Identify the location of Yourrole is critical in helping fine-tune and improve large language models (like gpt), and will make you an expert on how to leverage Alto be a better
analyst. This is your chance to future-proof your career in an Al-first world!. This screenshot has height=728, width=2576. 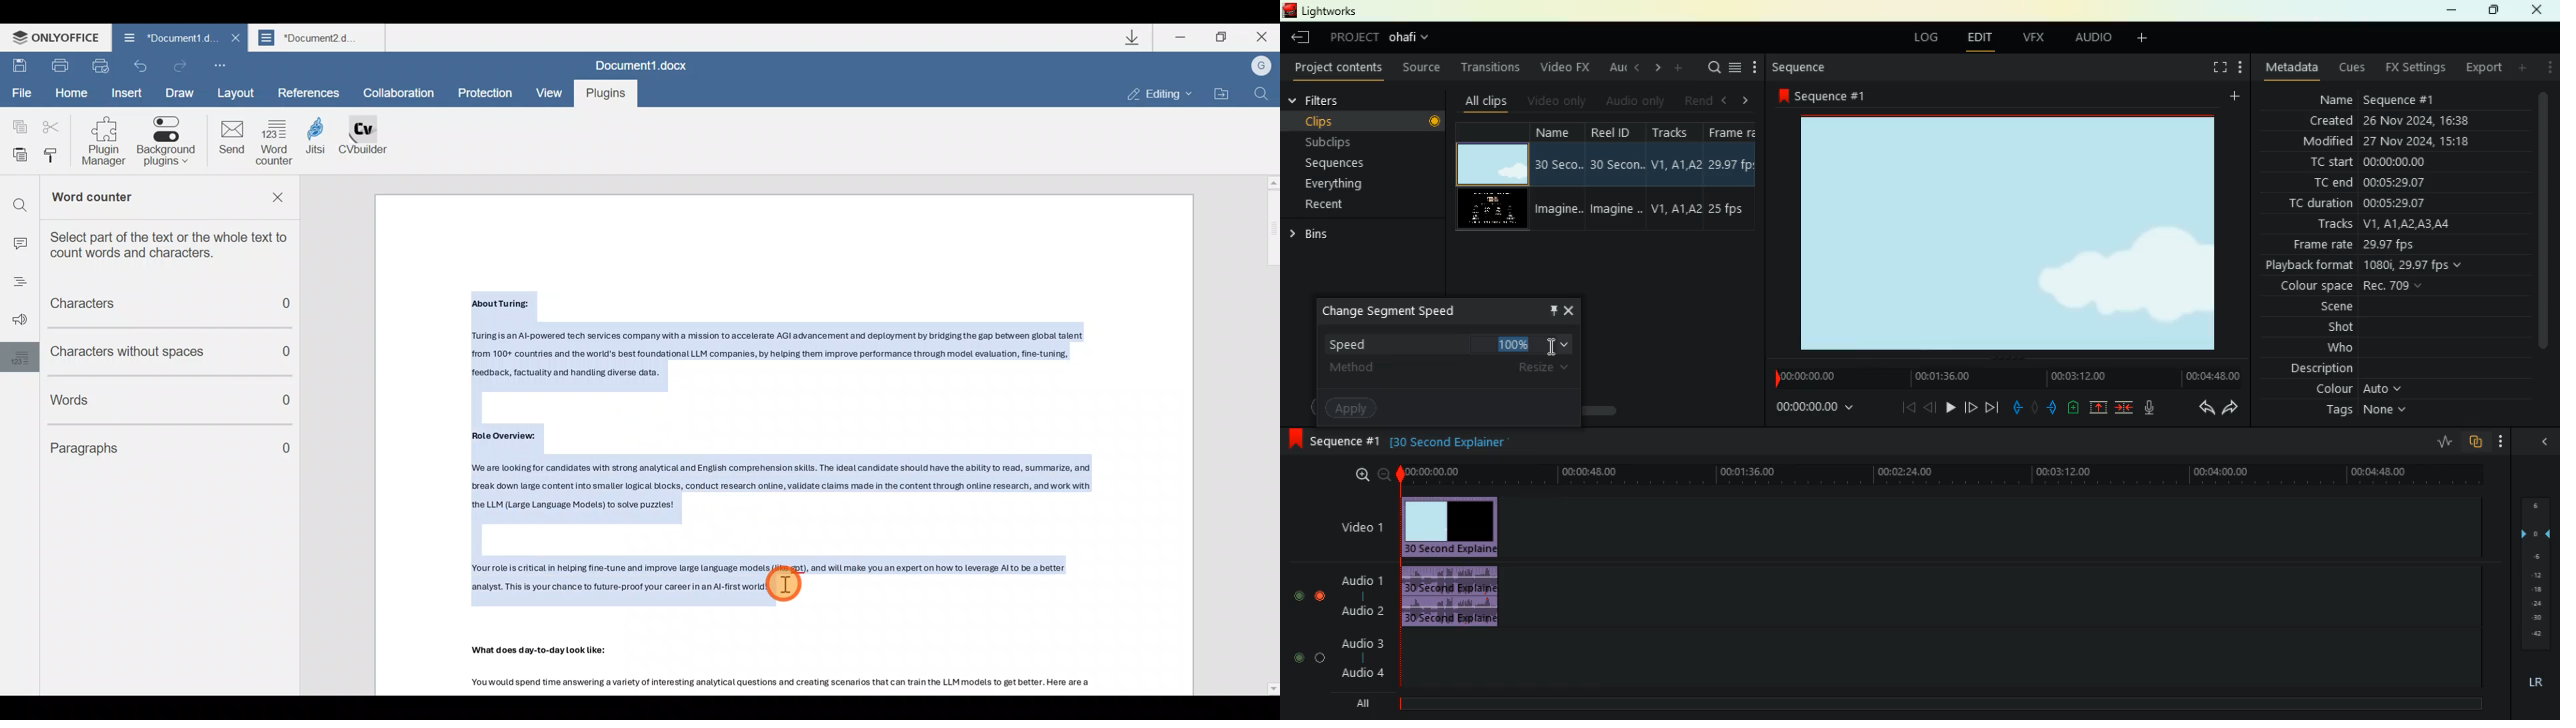
(793, 584).